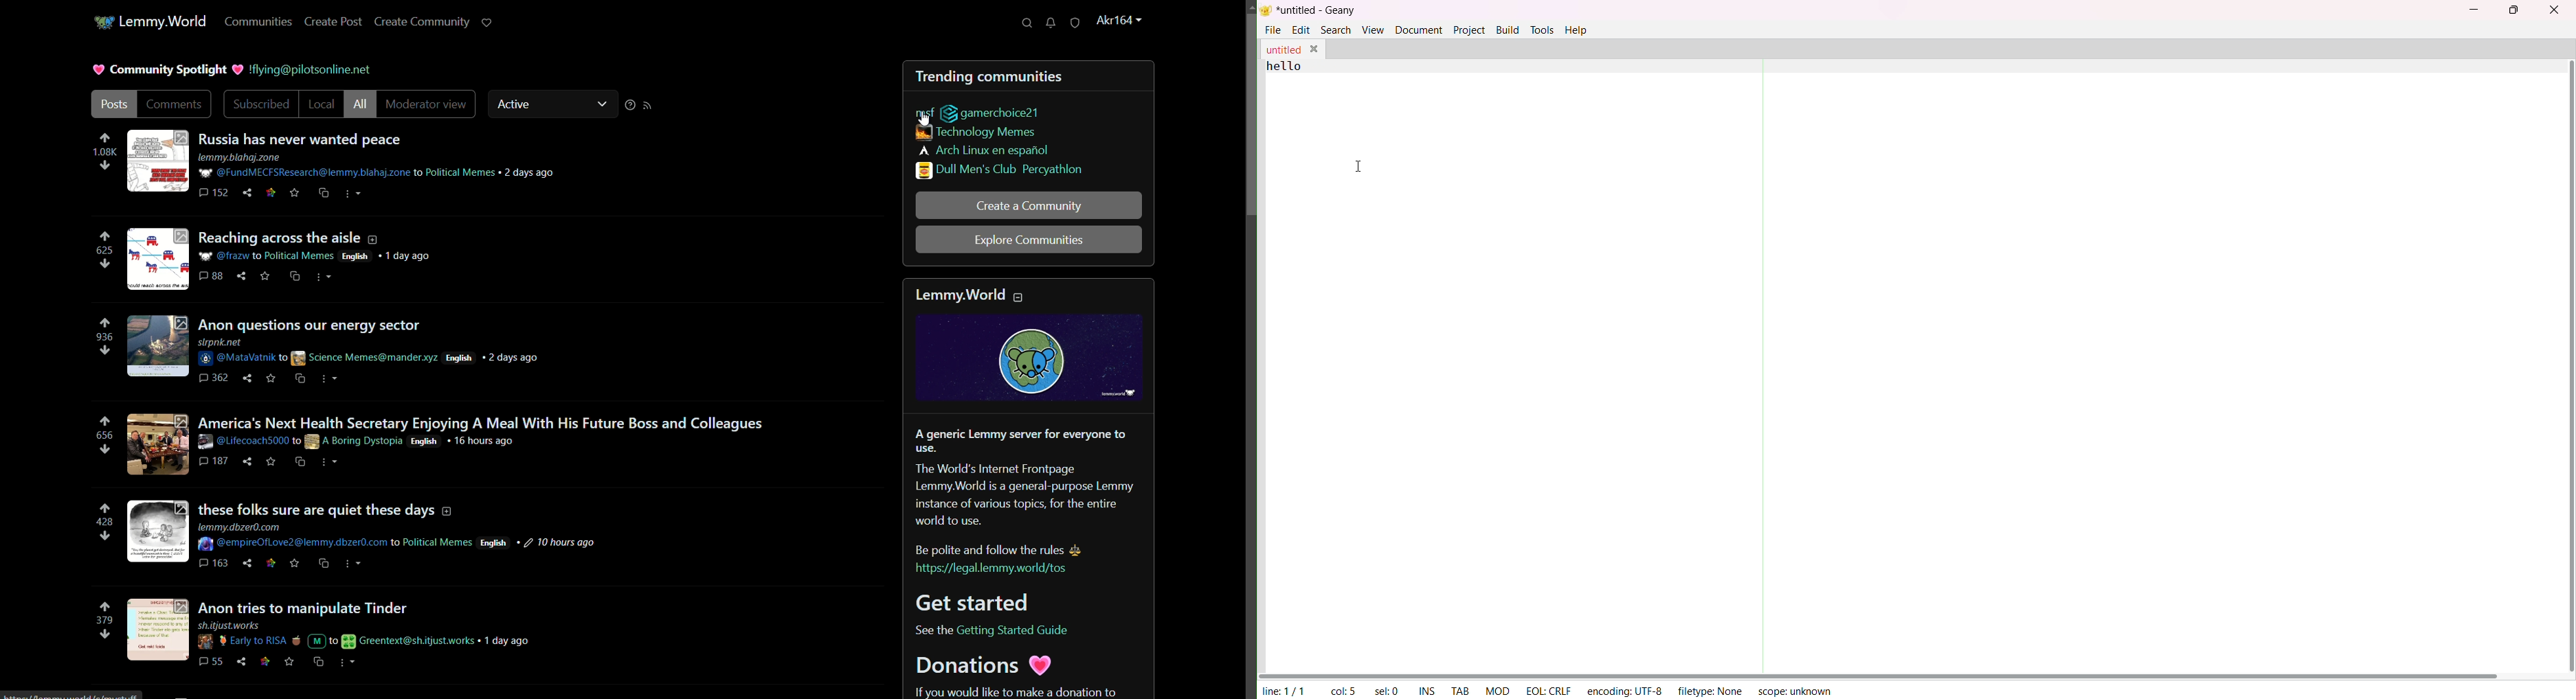 The image size is (2576, 700). What do you see at coordinates (515, 105) in the screenshot?
I see `active` at bounding box center [515, 105].